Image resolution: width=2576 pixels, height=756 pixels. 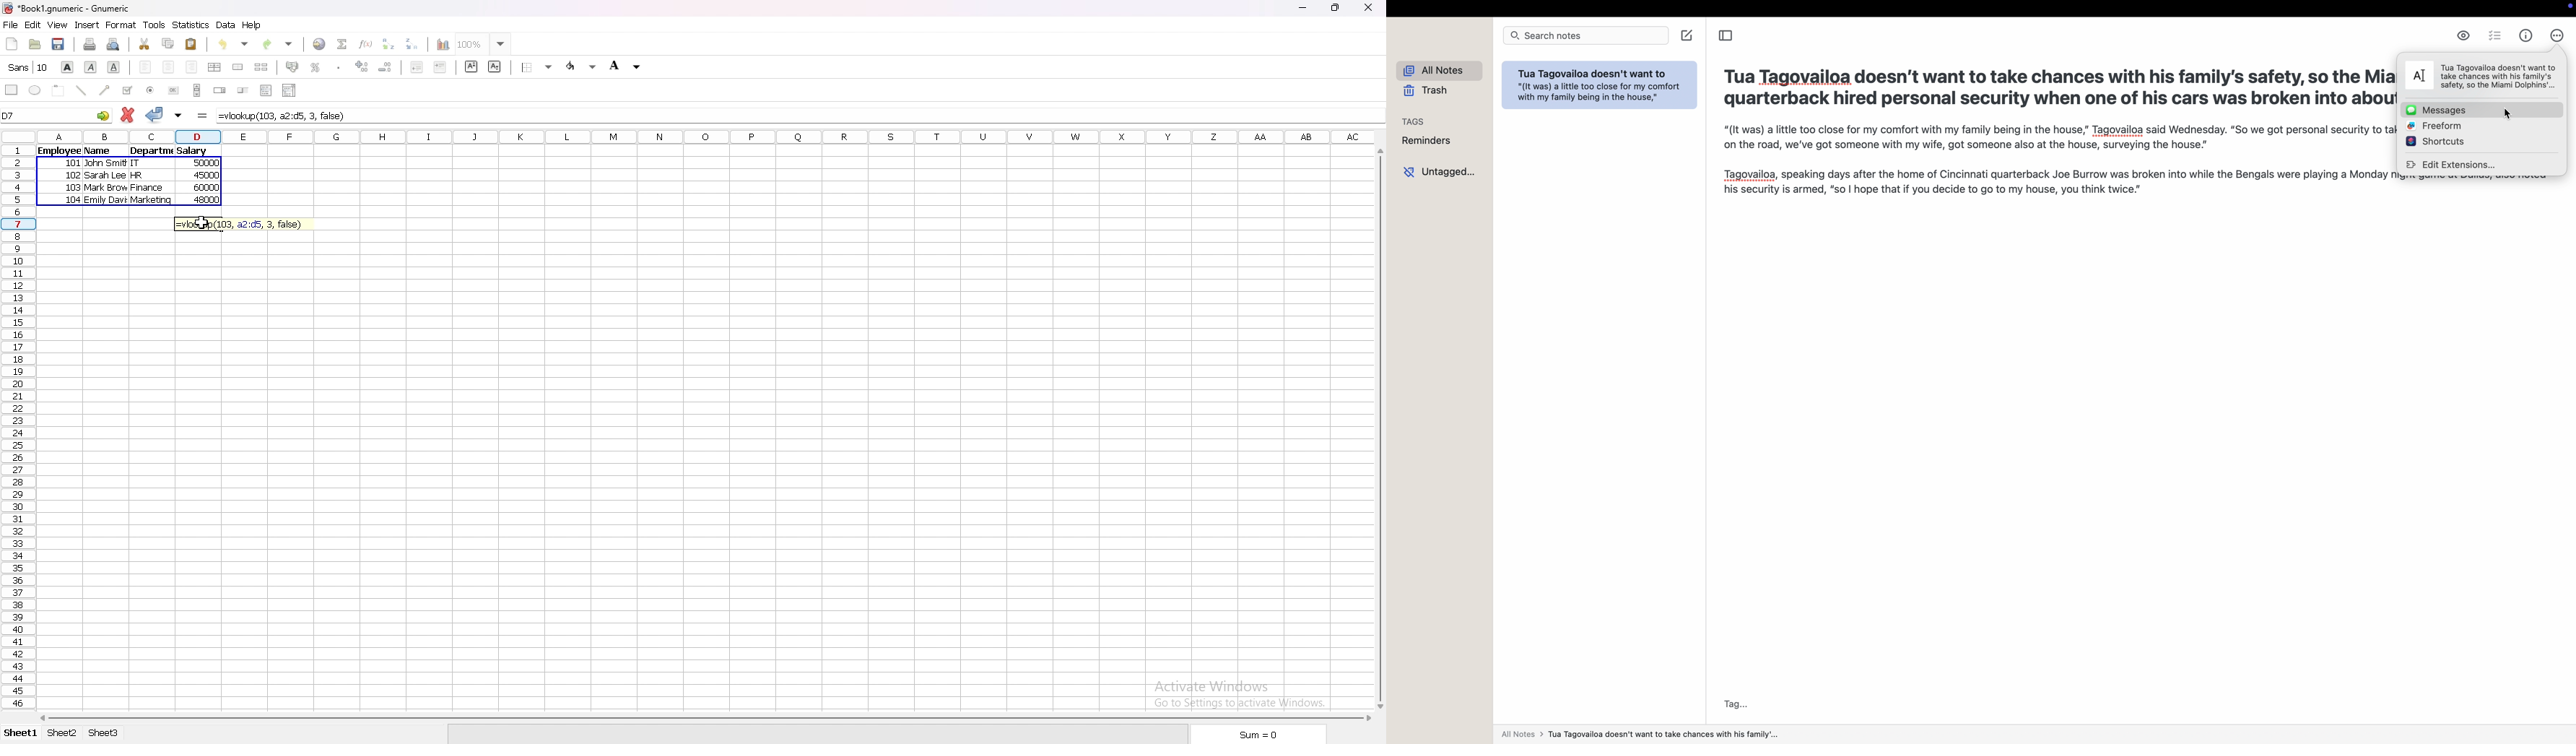 What do you see at coordinates (169, 67) in the screenshot?
I see `centre` at bounding box center [169, 67].